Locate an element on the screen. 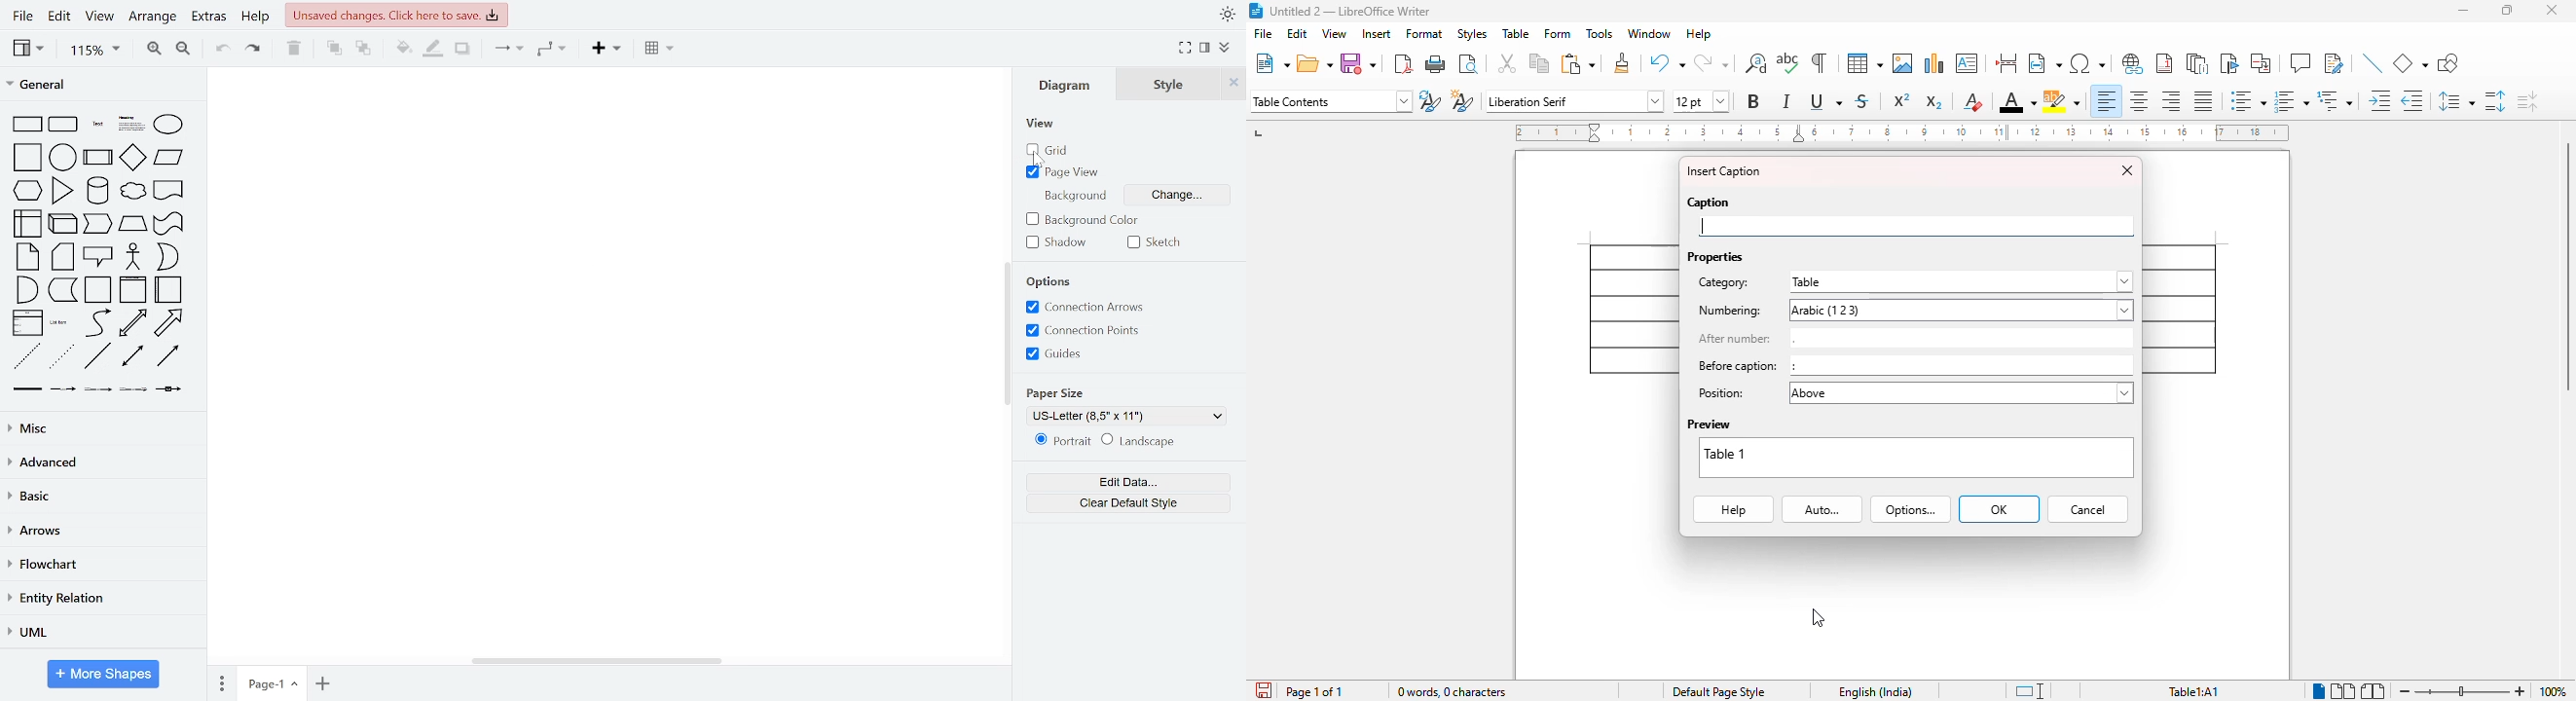 The image size is (2576, 728). maximize is located at coordinates (2507, 10).